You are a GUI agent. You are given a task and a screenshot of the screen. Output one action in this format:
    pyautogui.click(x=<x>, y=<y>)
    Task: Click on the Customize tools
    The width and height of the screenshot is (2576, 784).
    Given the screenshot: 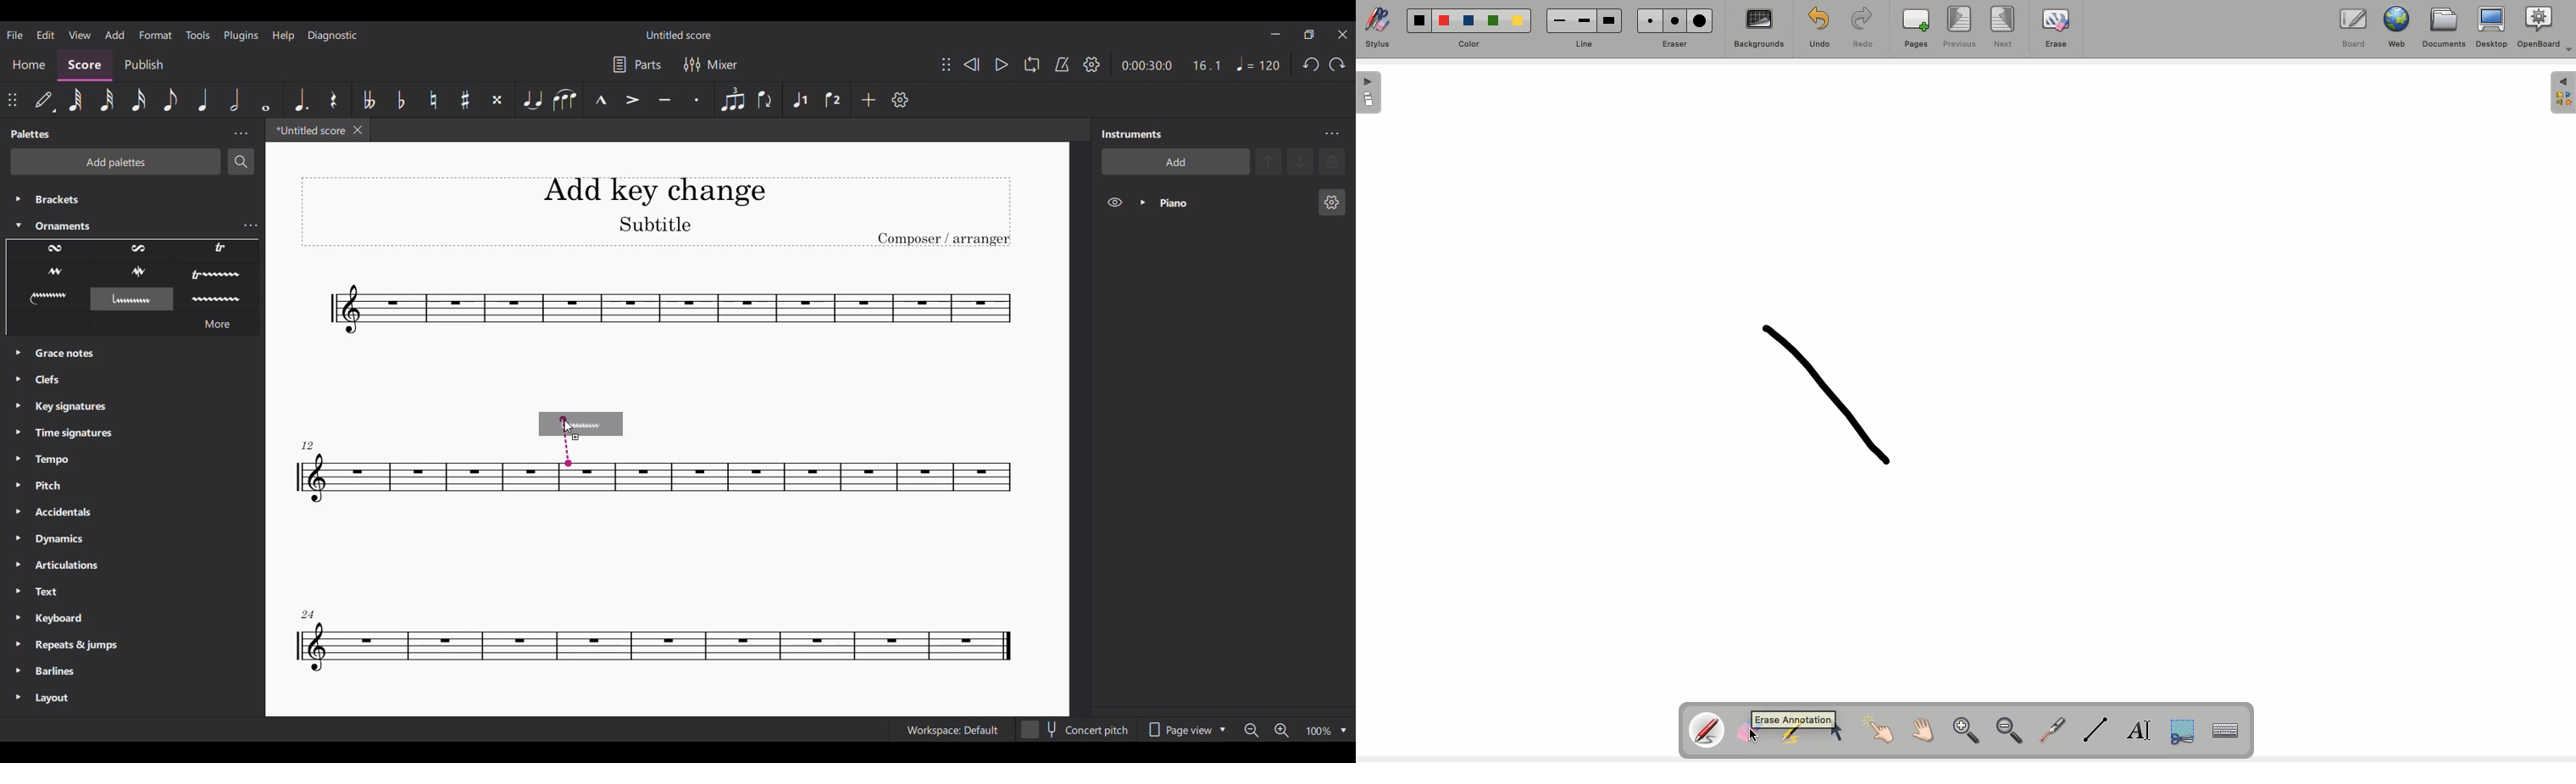 What is the action you would take?
    pyautogui.click(x=901, y=100)
    